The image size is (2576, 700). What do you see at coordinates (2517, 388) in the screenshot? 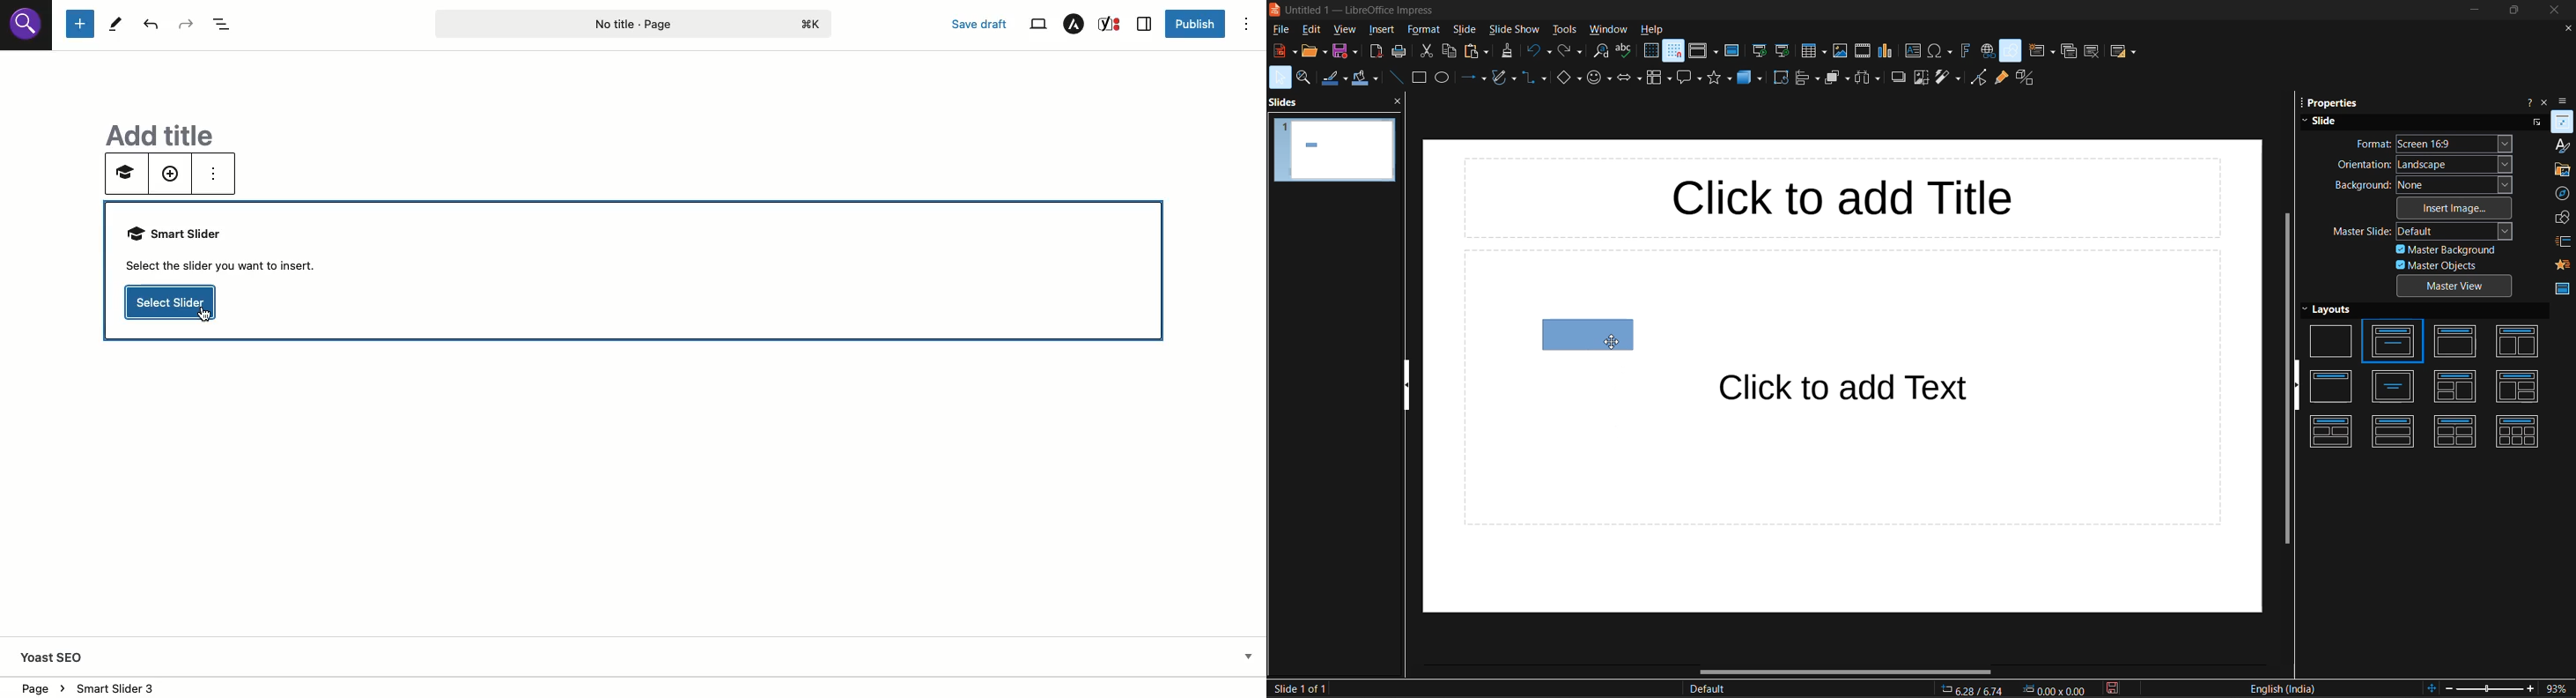
I see `title, content and 2 content` at bounding box center [2517, 388].